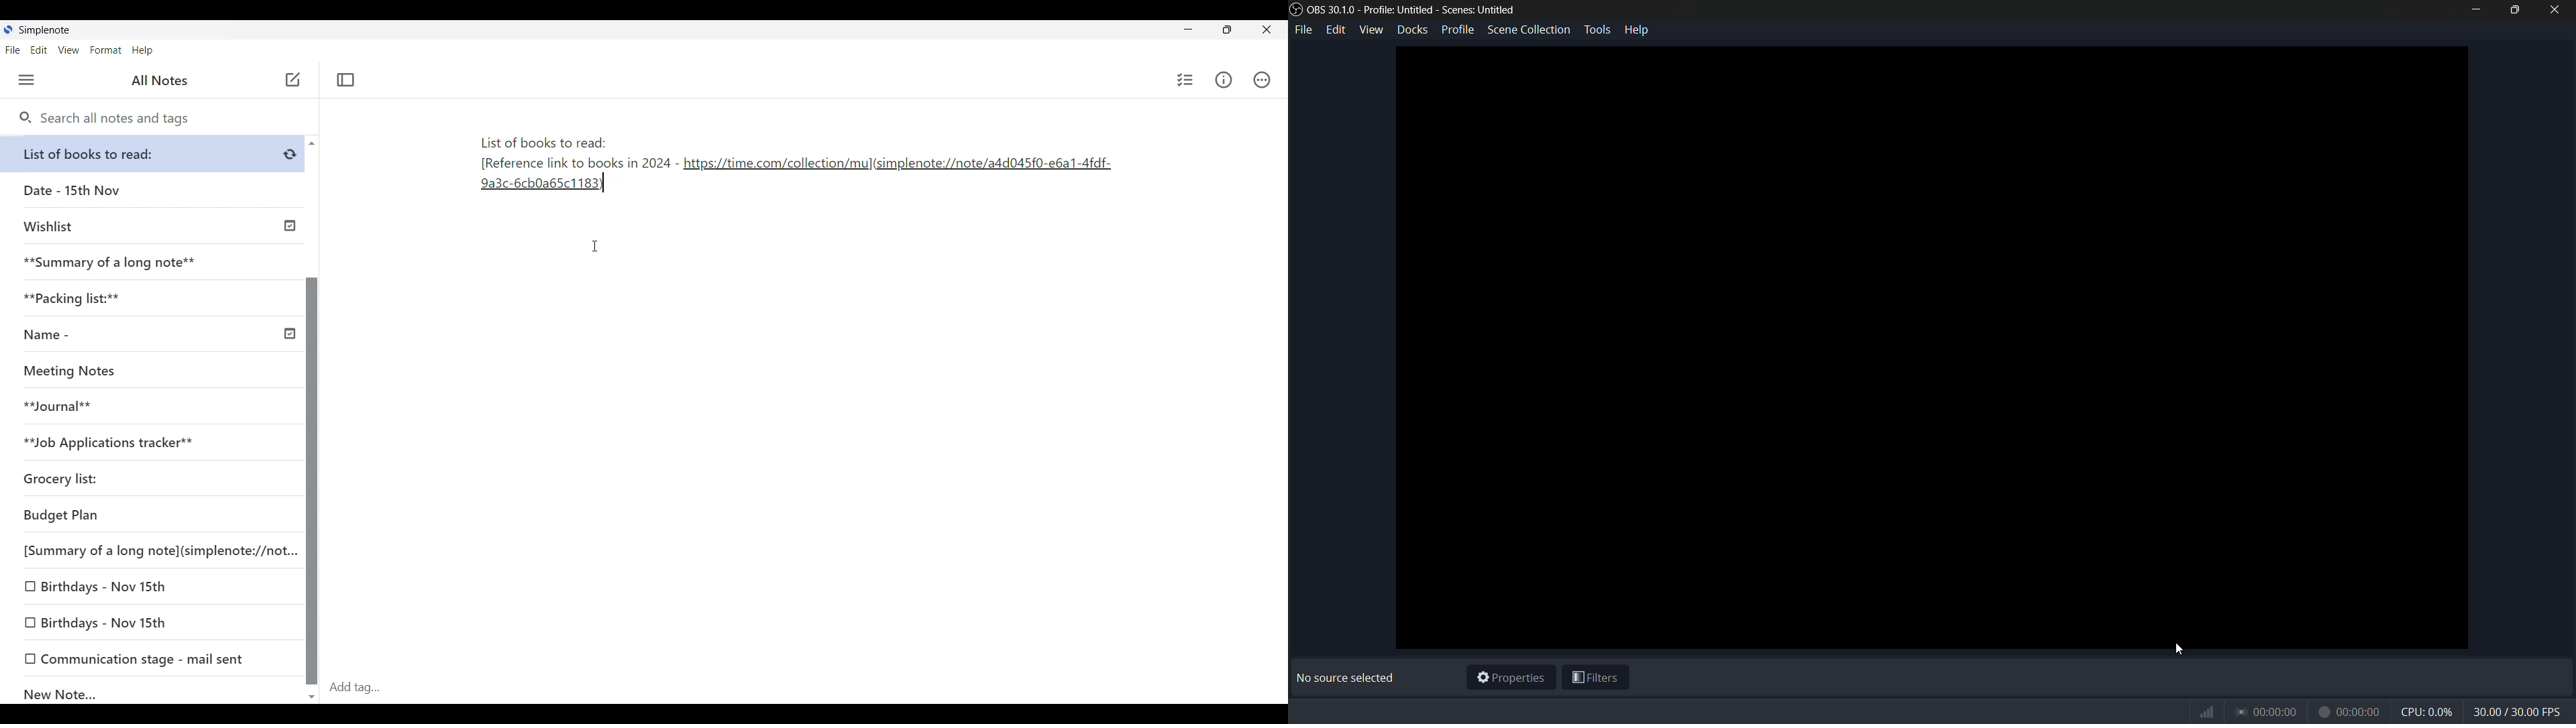 The image size is (2576, 728). I want to click on help menu, so click(1638, 29).